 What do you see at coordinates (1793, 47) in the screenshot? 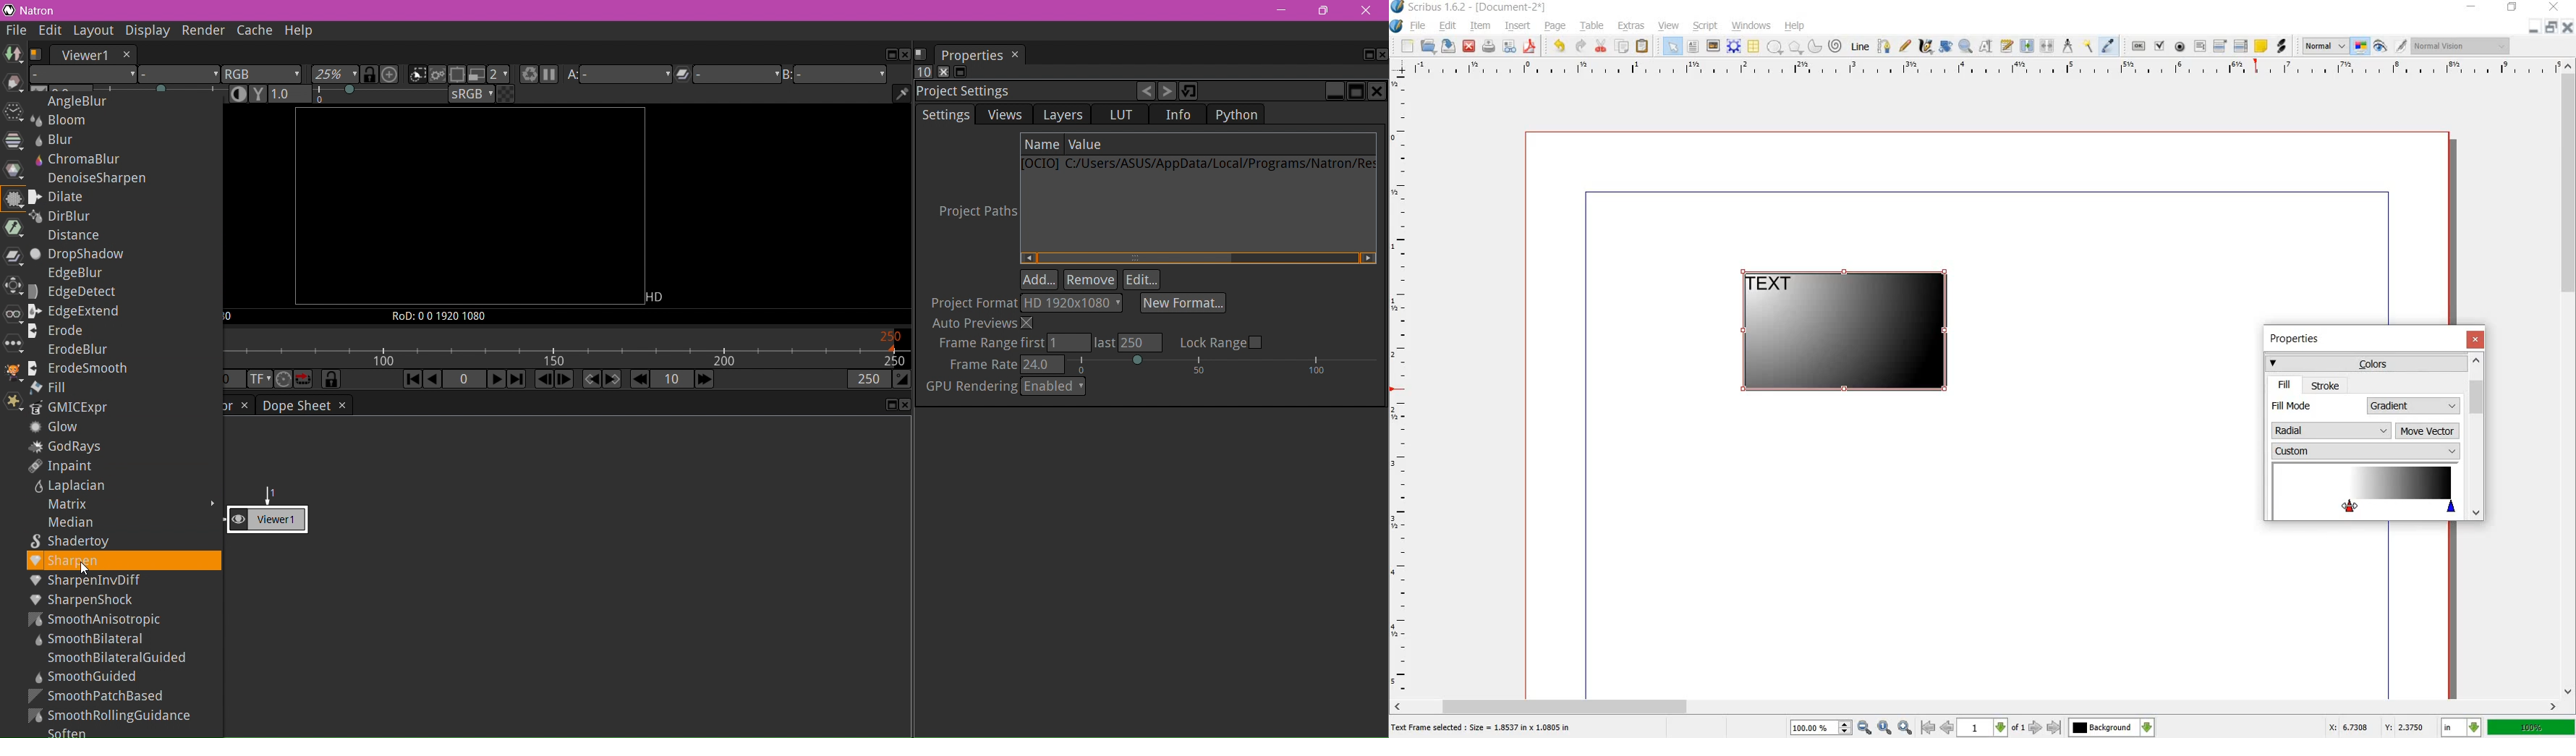
I see `polygon` at bounding box center [1793, 47].